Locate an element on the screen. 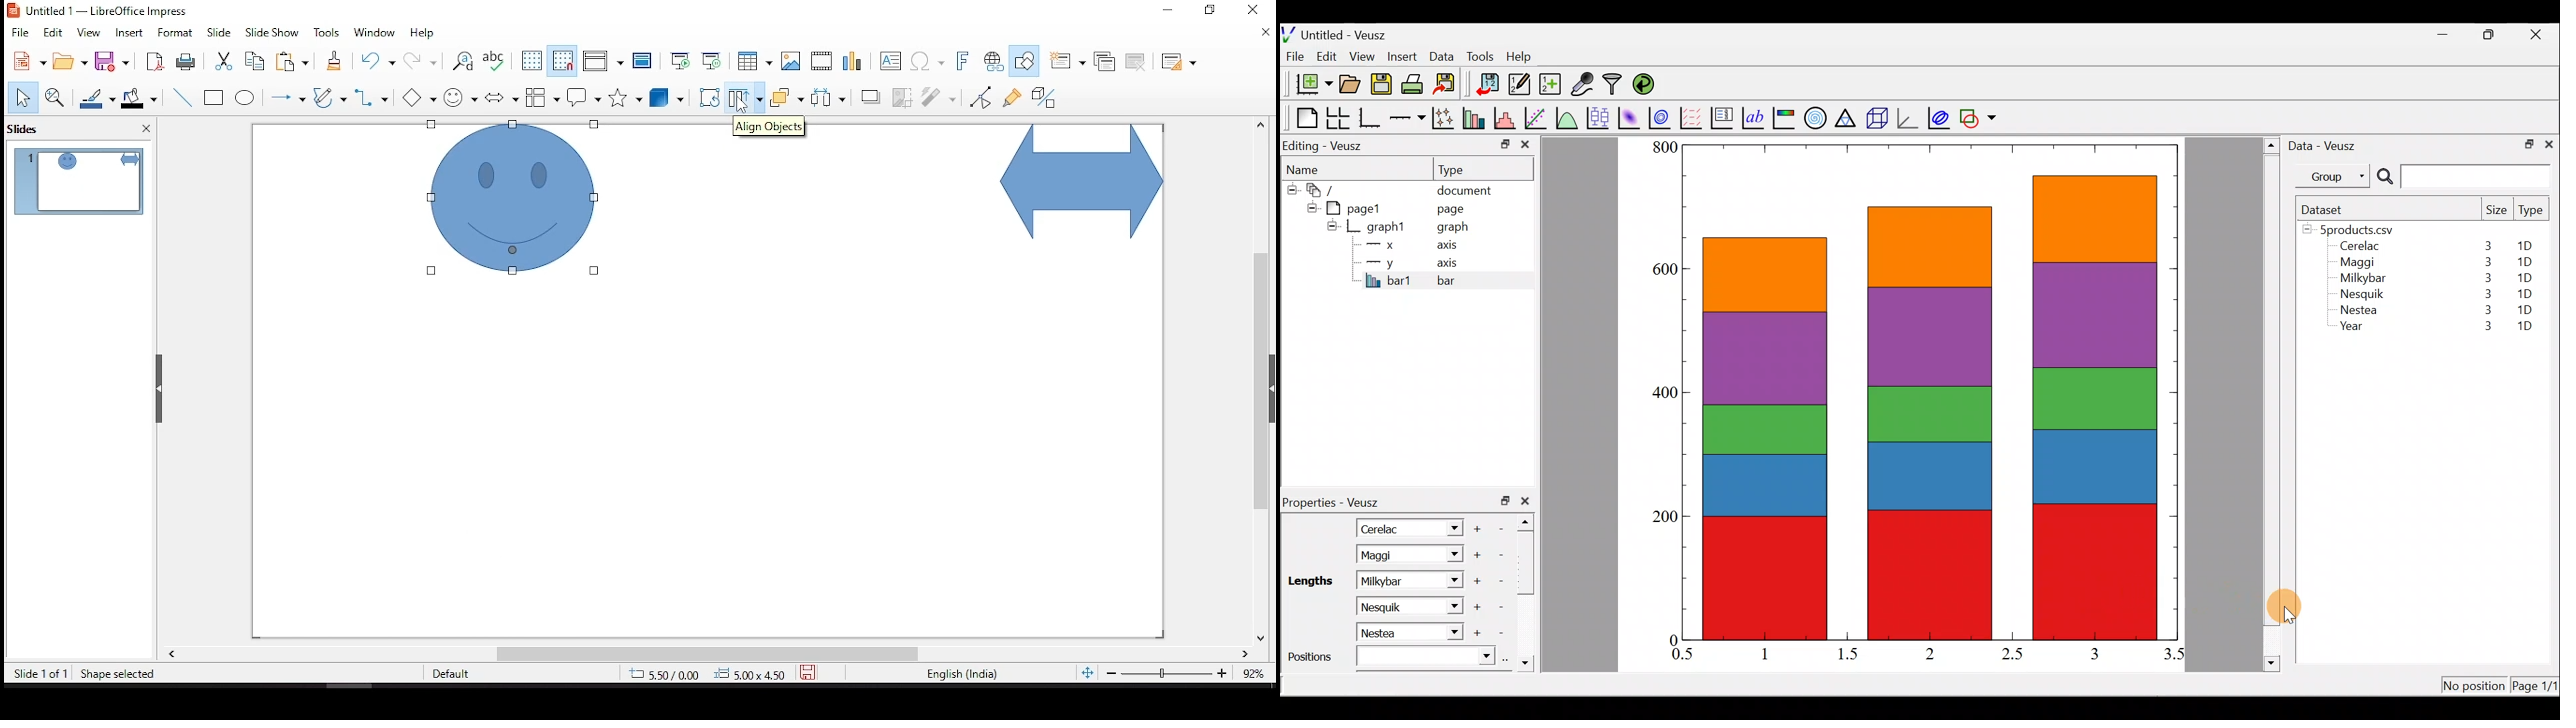  Add another item is located at coordinates (1479, 527).